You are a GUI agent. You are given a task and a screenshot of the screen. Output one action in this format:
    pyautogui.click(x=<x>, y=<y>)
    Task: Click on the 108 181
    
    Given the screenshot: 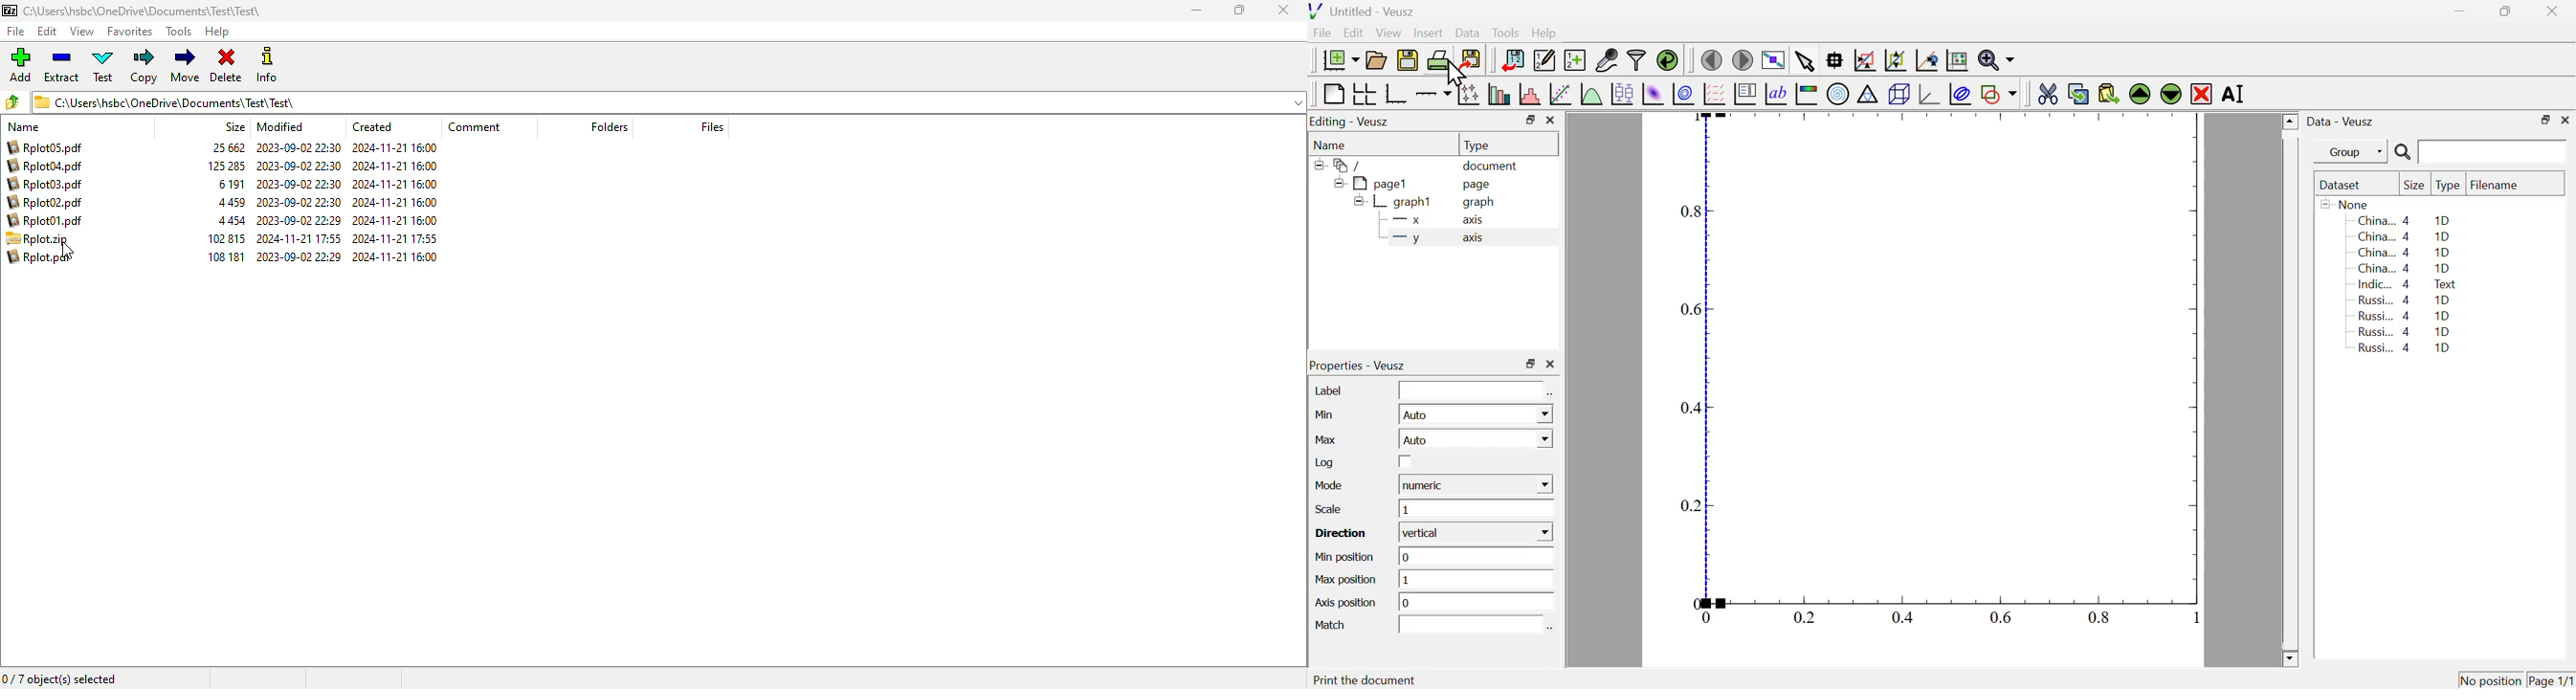 What is the action you would take?
    pyautogui.click(x=228, y=256)
    